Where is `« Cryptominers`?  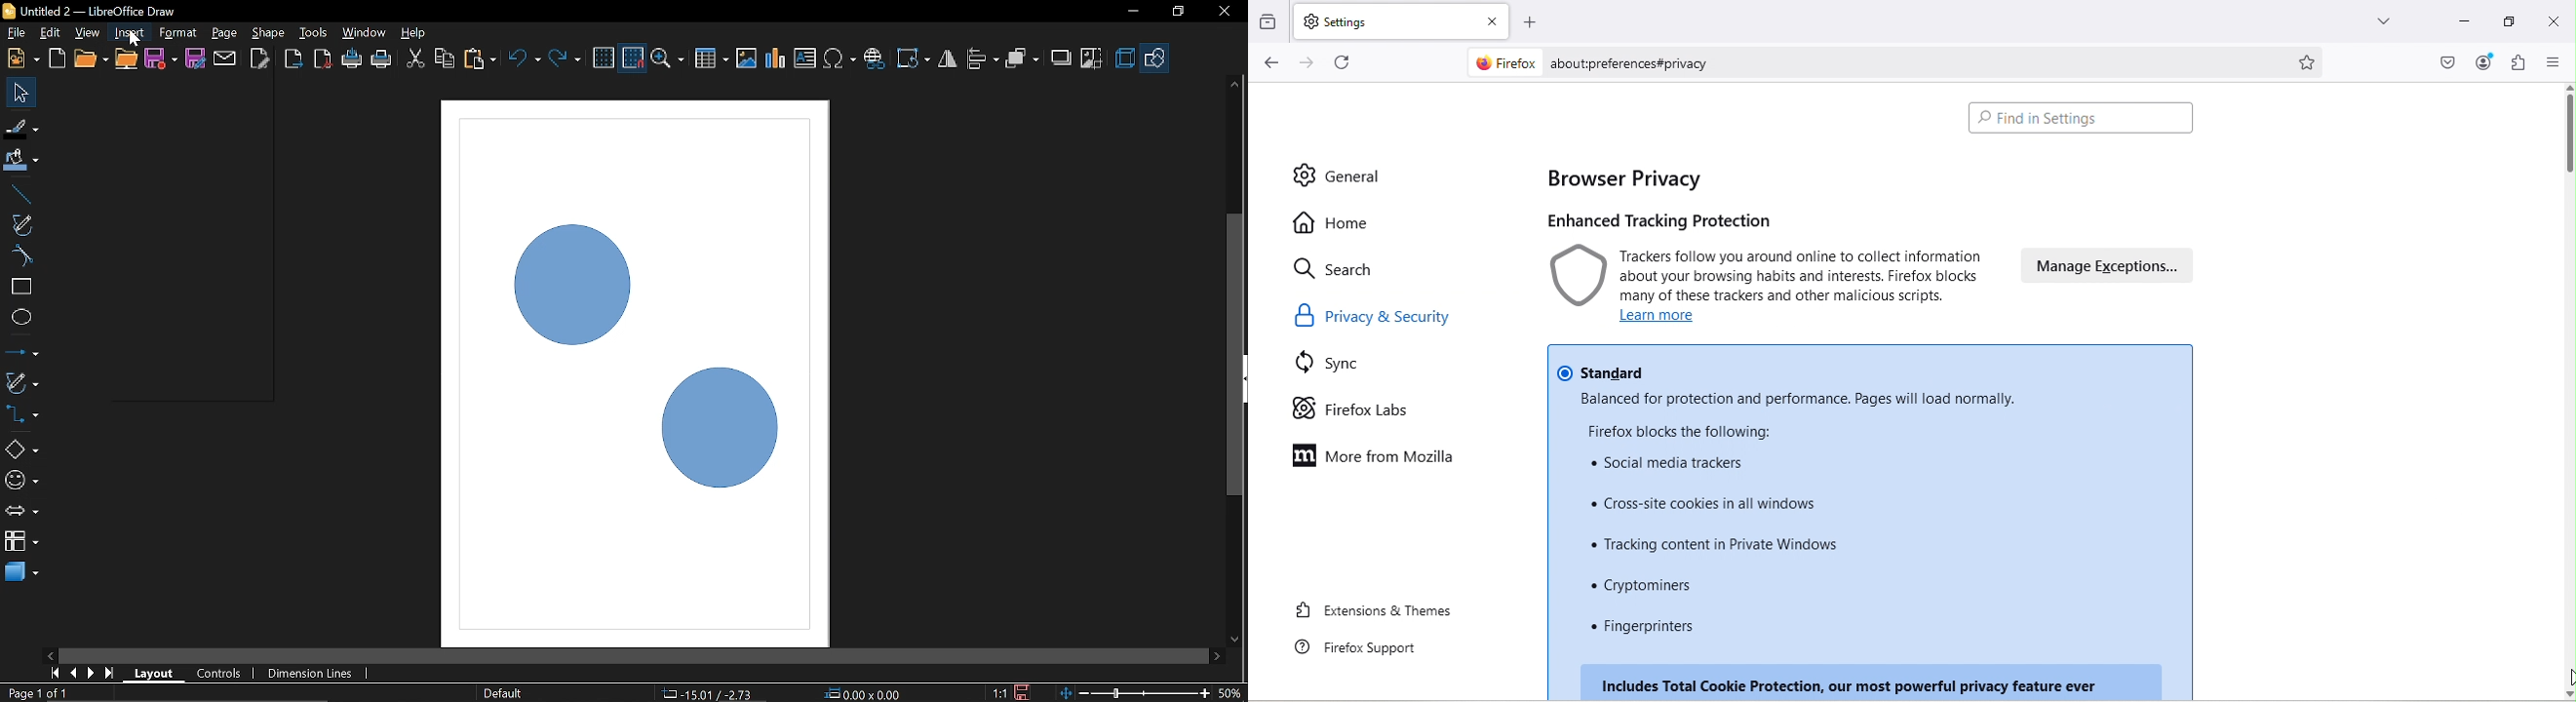 « Cryptominers is located at coordinates (1652, 587).